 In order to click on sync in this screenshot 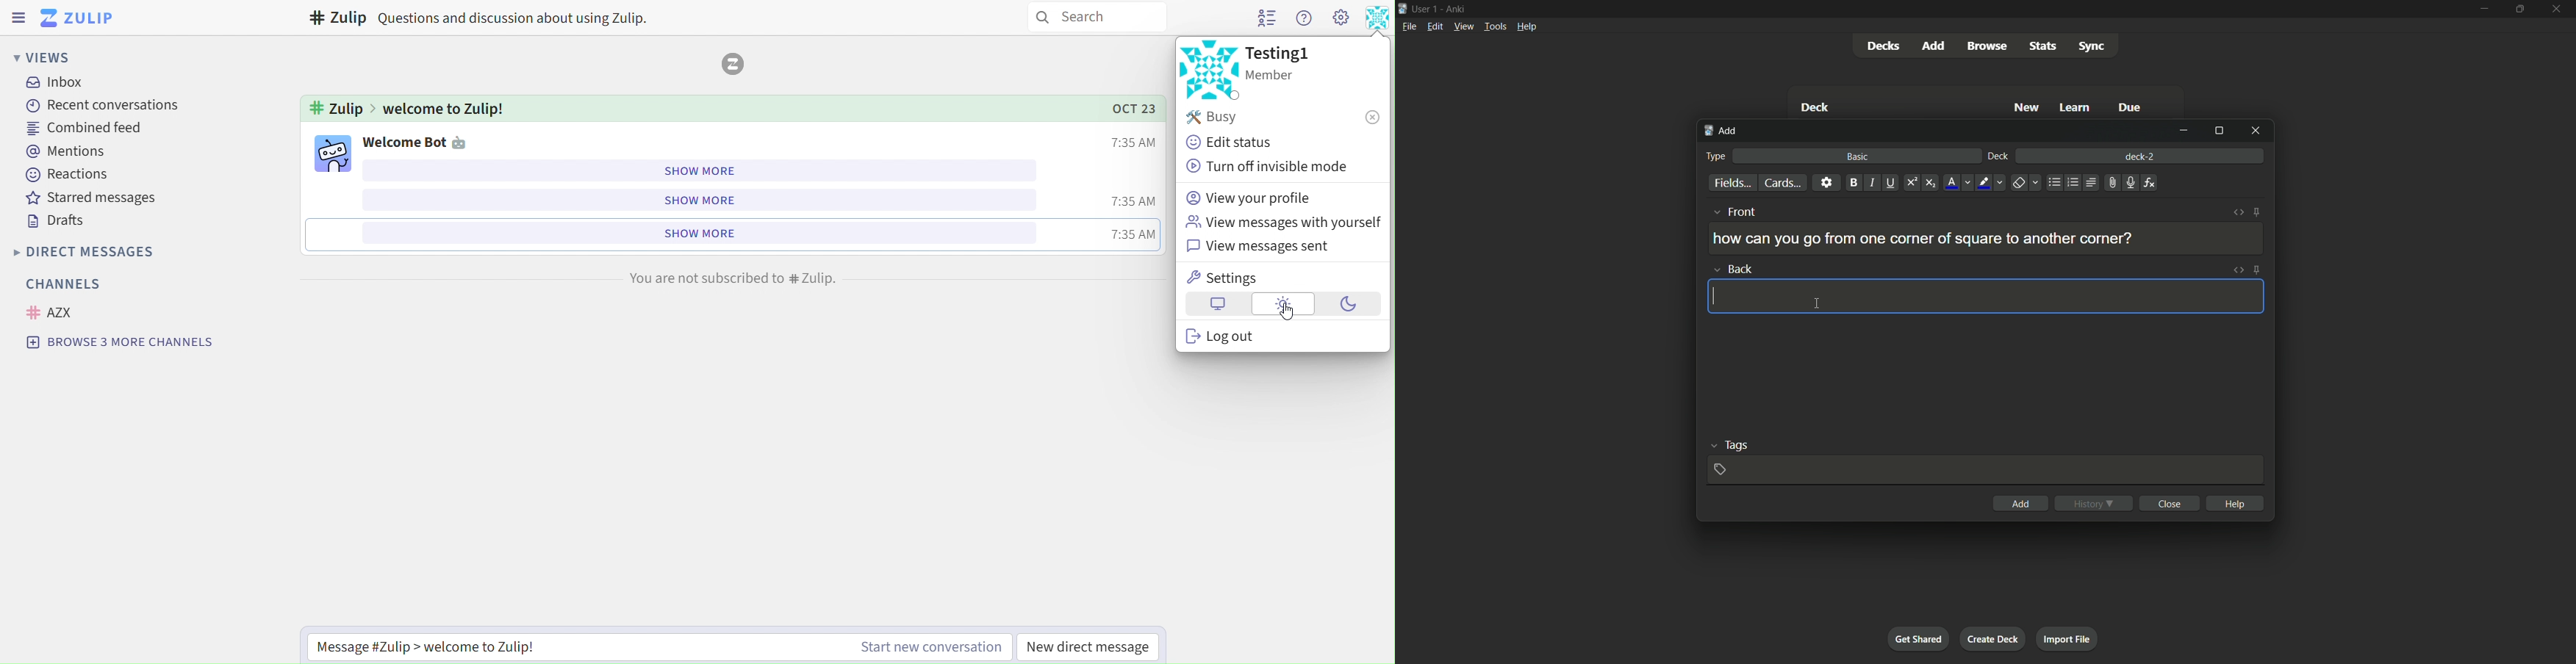, I will do `click(2092, 47)`.